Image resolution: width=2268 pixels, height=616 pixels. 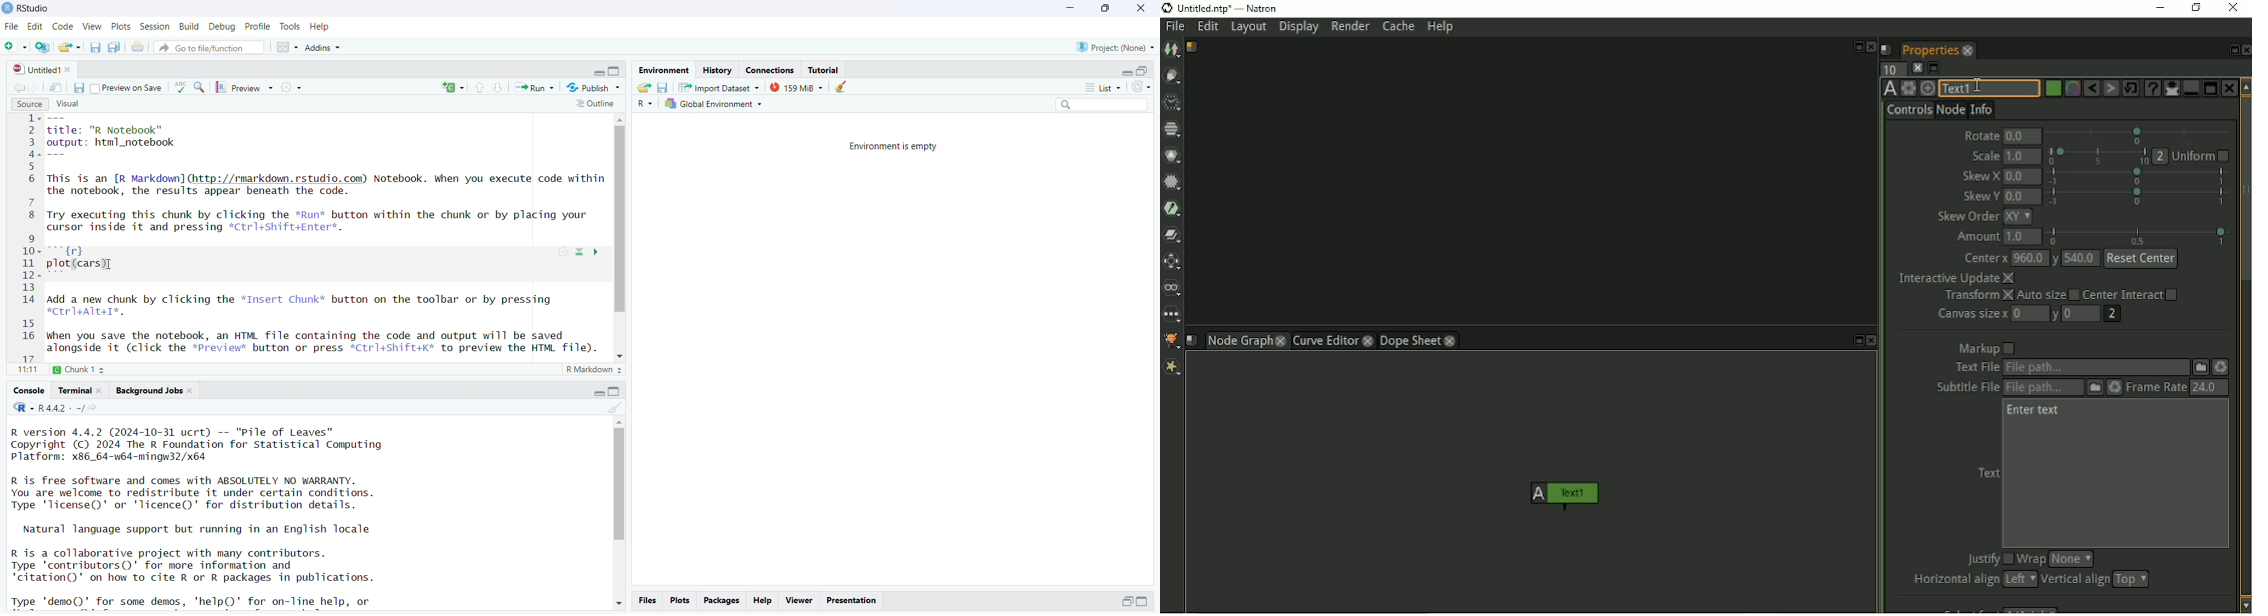 I want to click on save current document, so click(x=97, y=47).